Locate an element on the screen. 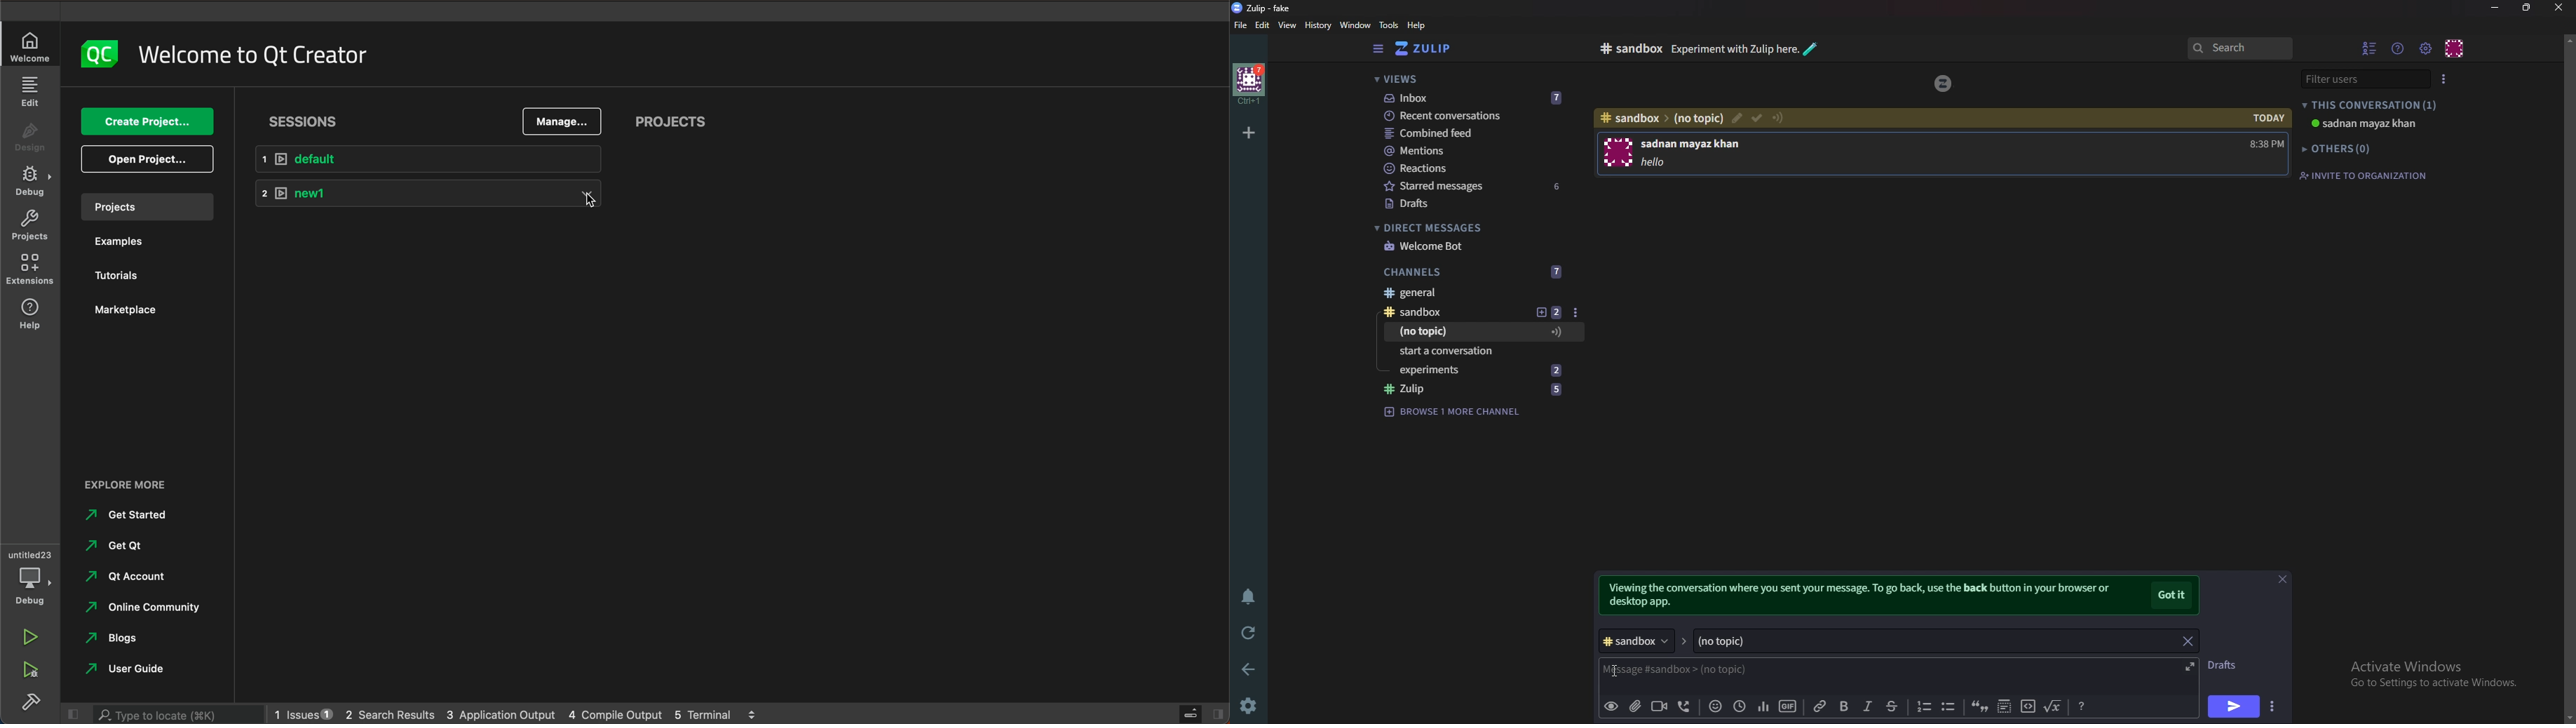  close topic is located at coordinates (2188, 640).